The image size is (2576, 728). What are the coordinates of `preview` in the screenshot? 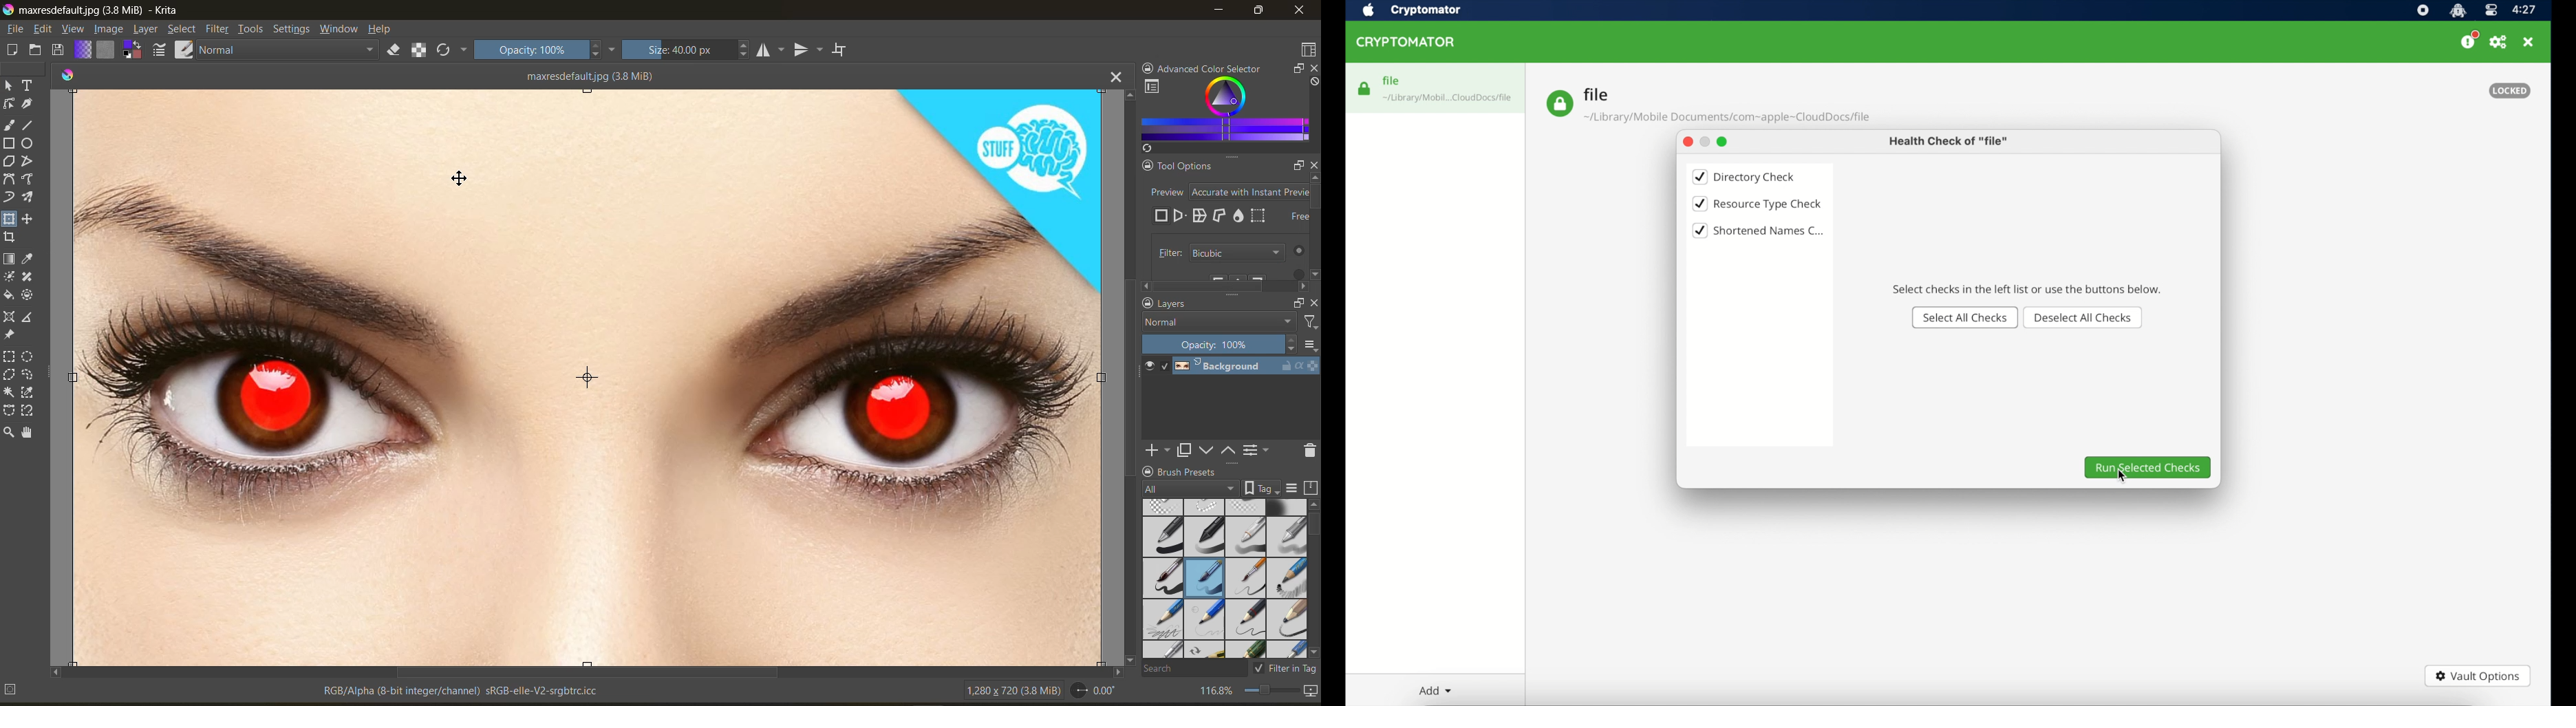 It's located at (1179, 215).